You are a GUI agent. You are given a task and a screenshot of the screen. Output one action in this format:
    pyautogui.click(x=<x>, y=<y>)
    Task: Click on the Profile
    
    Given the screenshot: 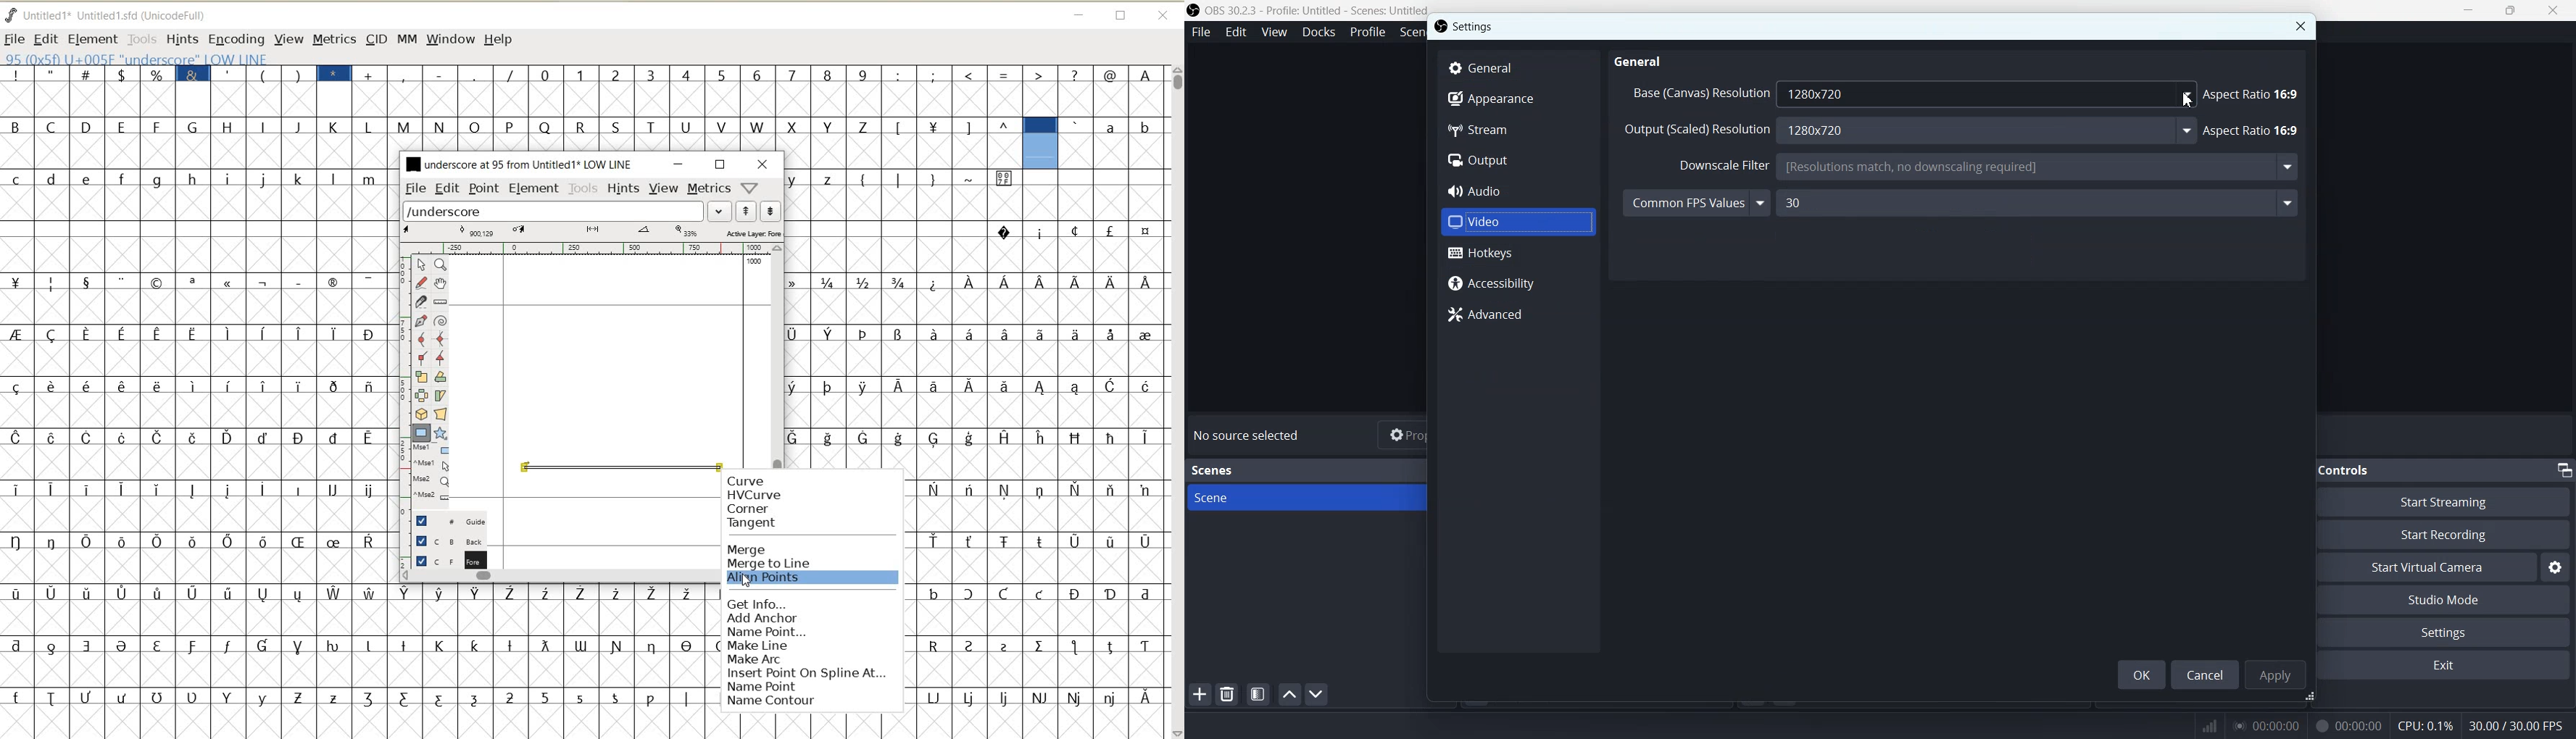 What is the action you would take?
    pyautogui.click(x=1368, y=32)
    